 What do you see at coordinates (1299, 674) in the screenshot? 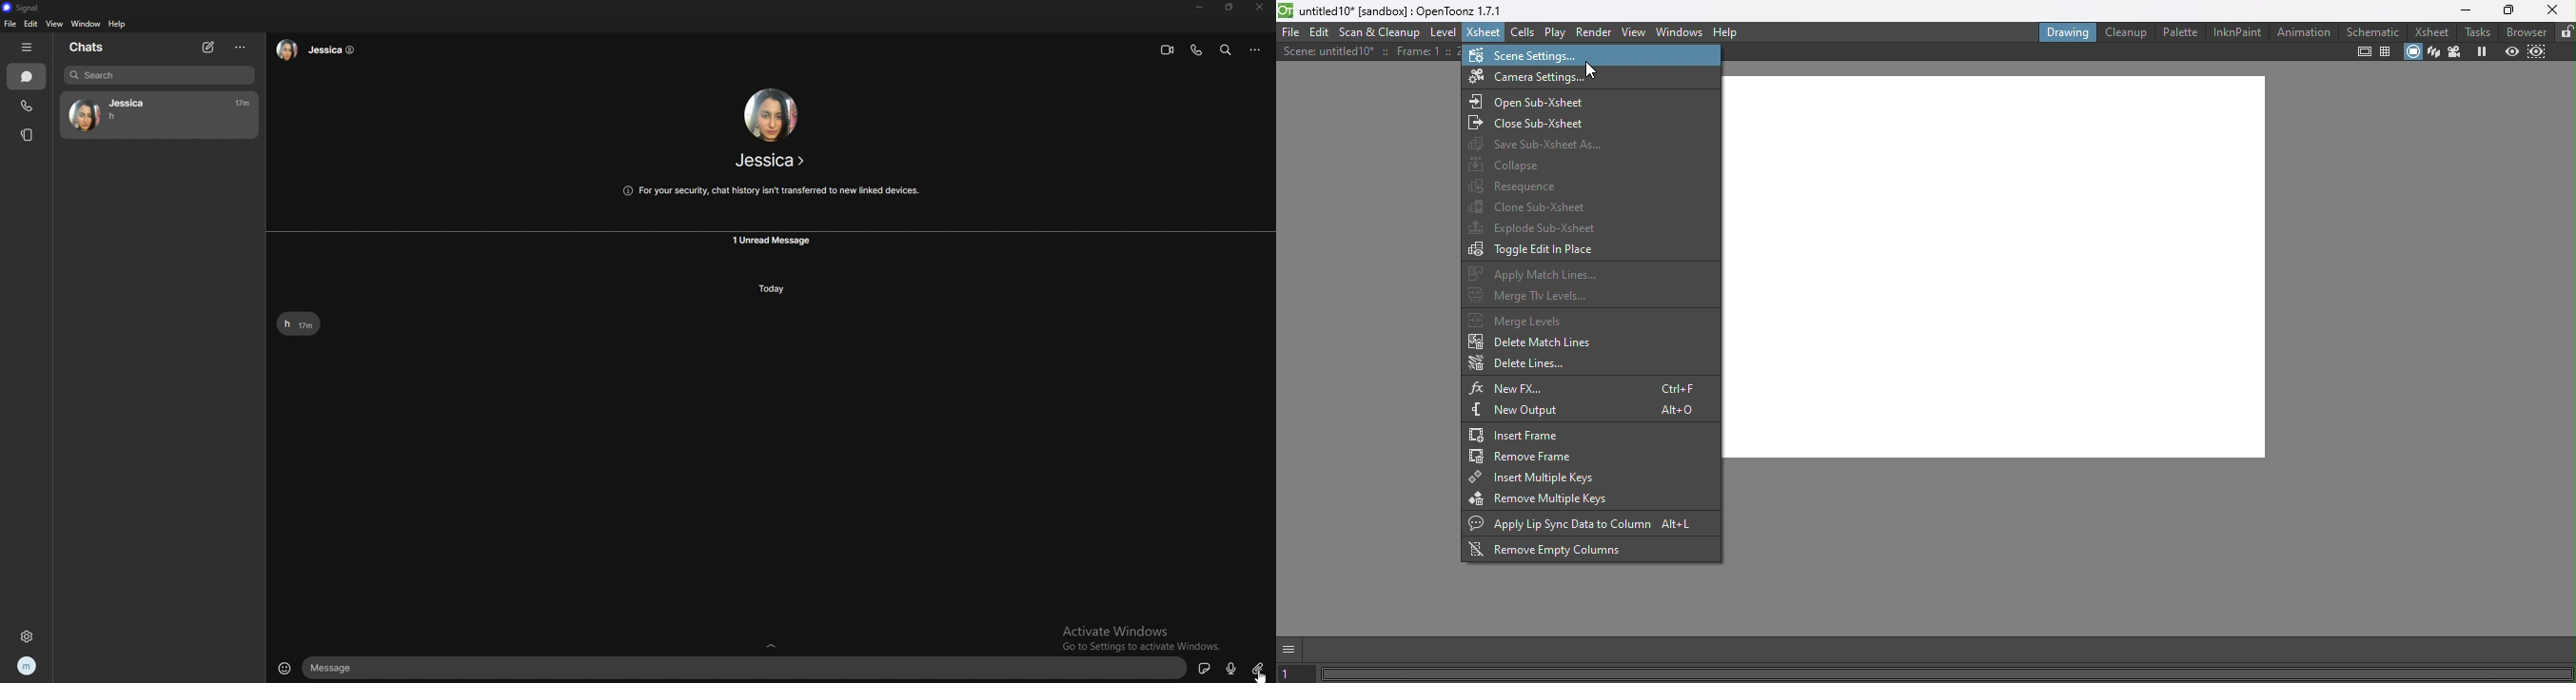
I see `set the current frame` at bounding box center [1299, 674].